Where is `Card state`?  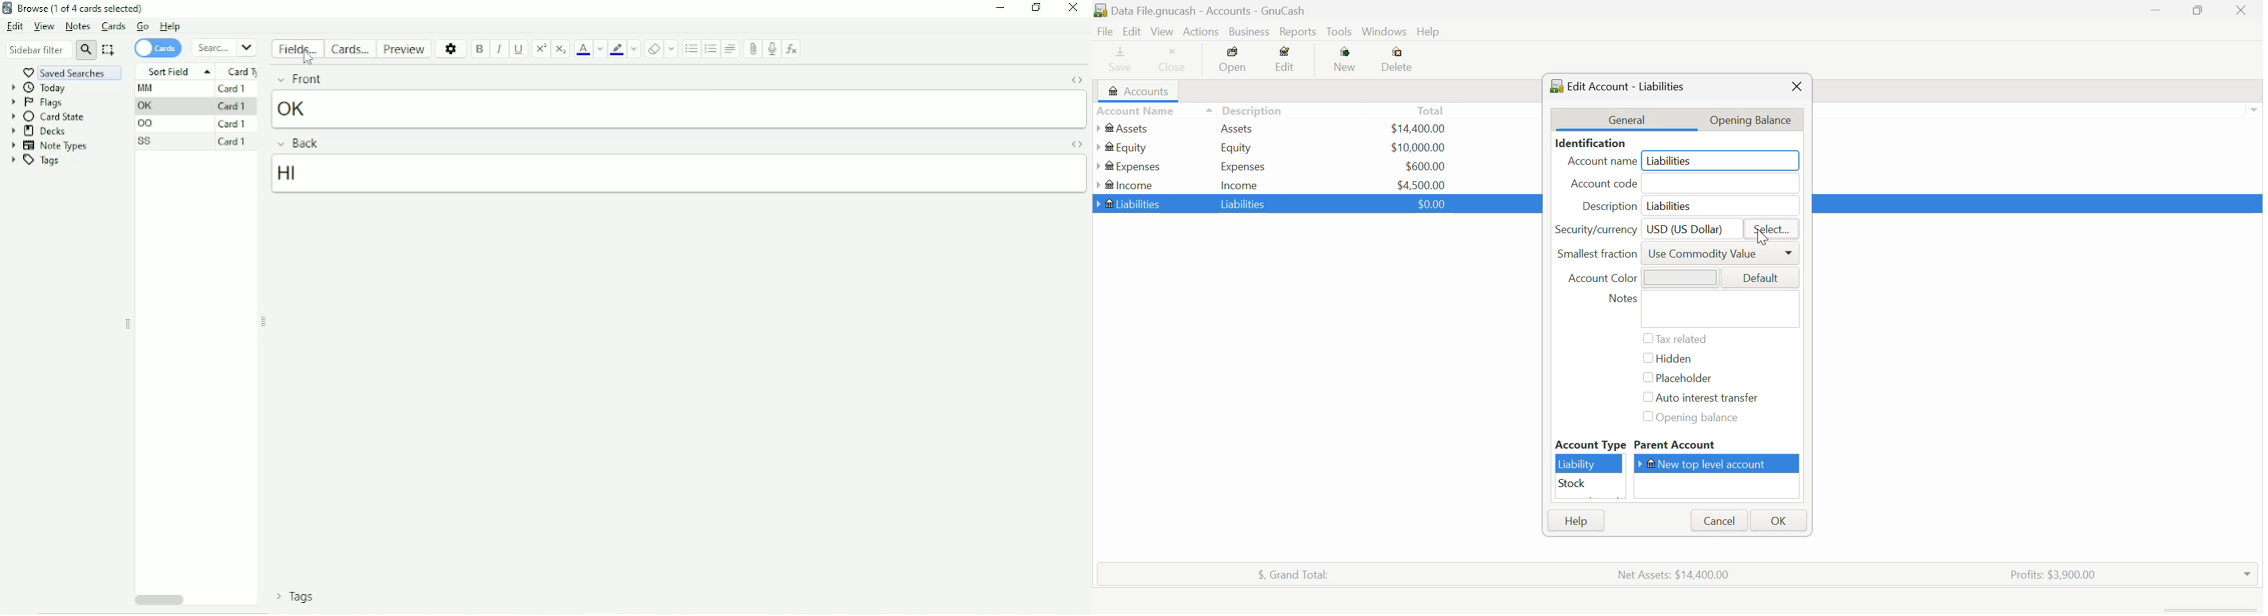
Card state is located at coordinates (50, 116).